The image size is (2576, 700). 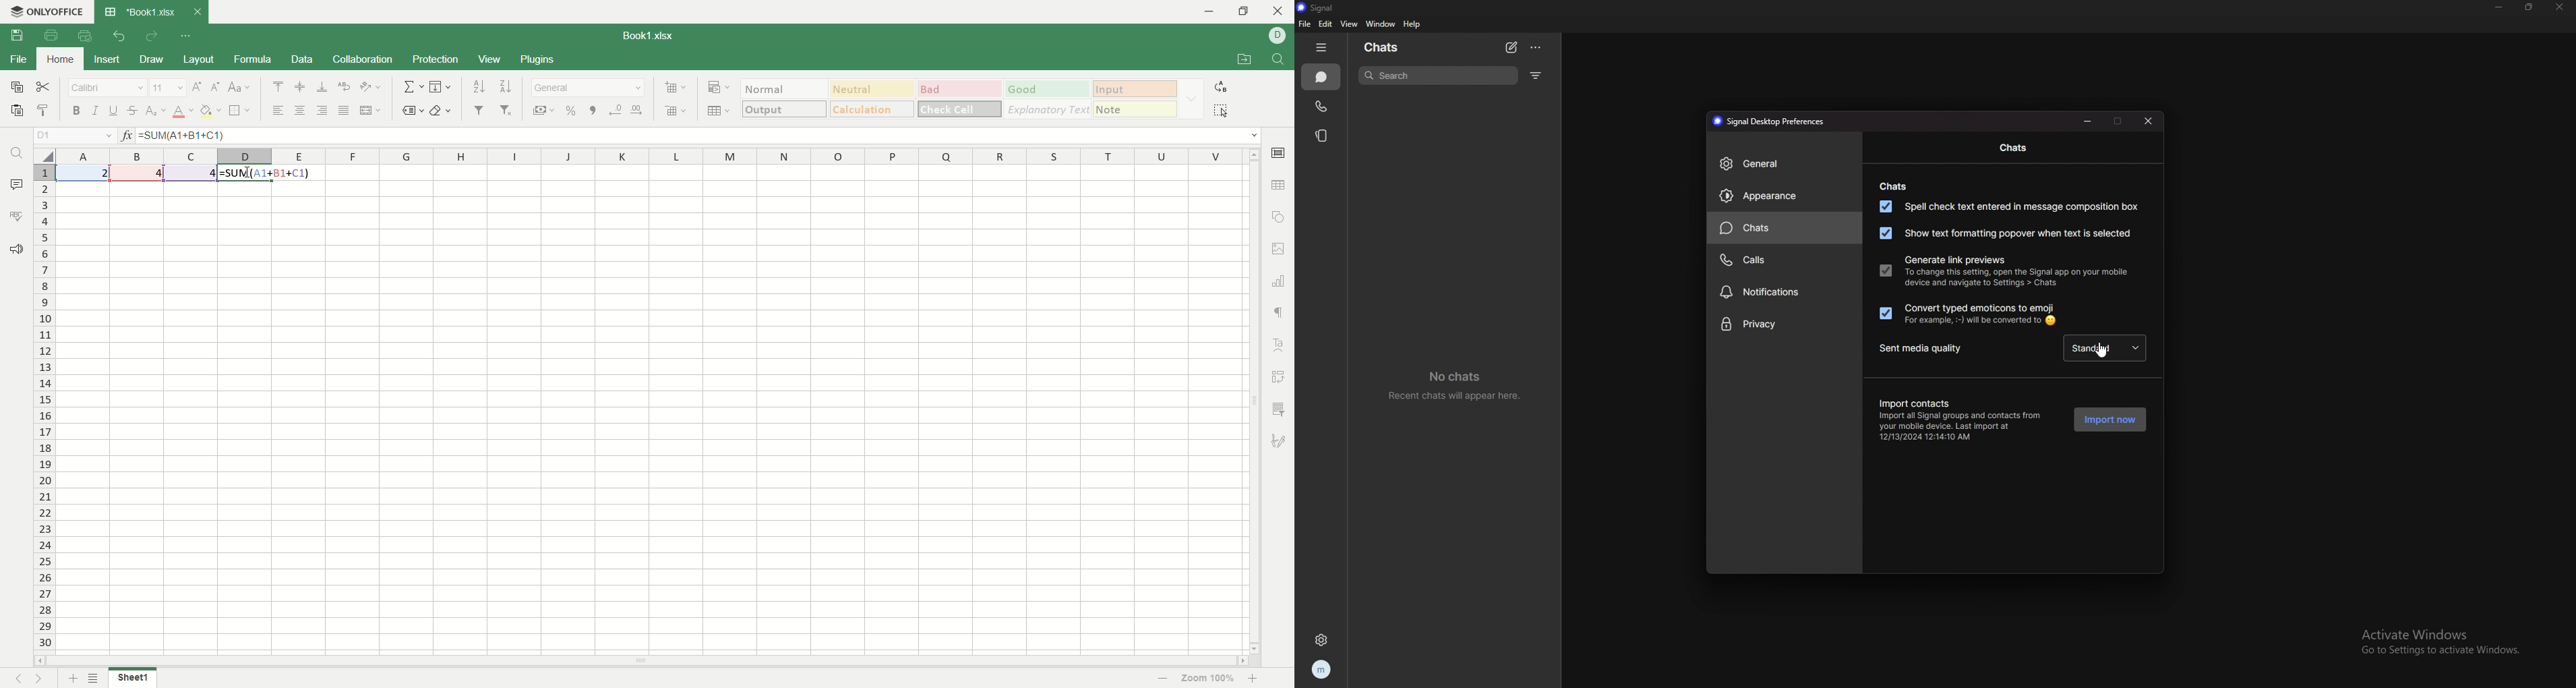 I want to click on draw, so click(x=154, y=59).